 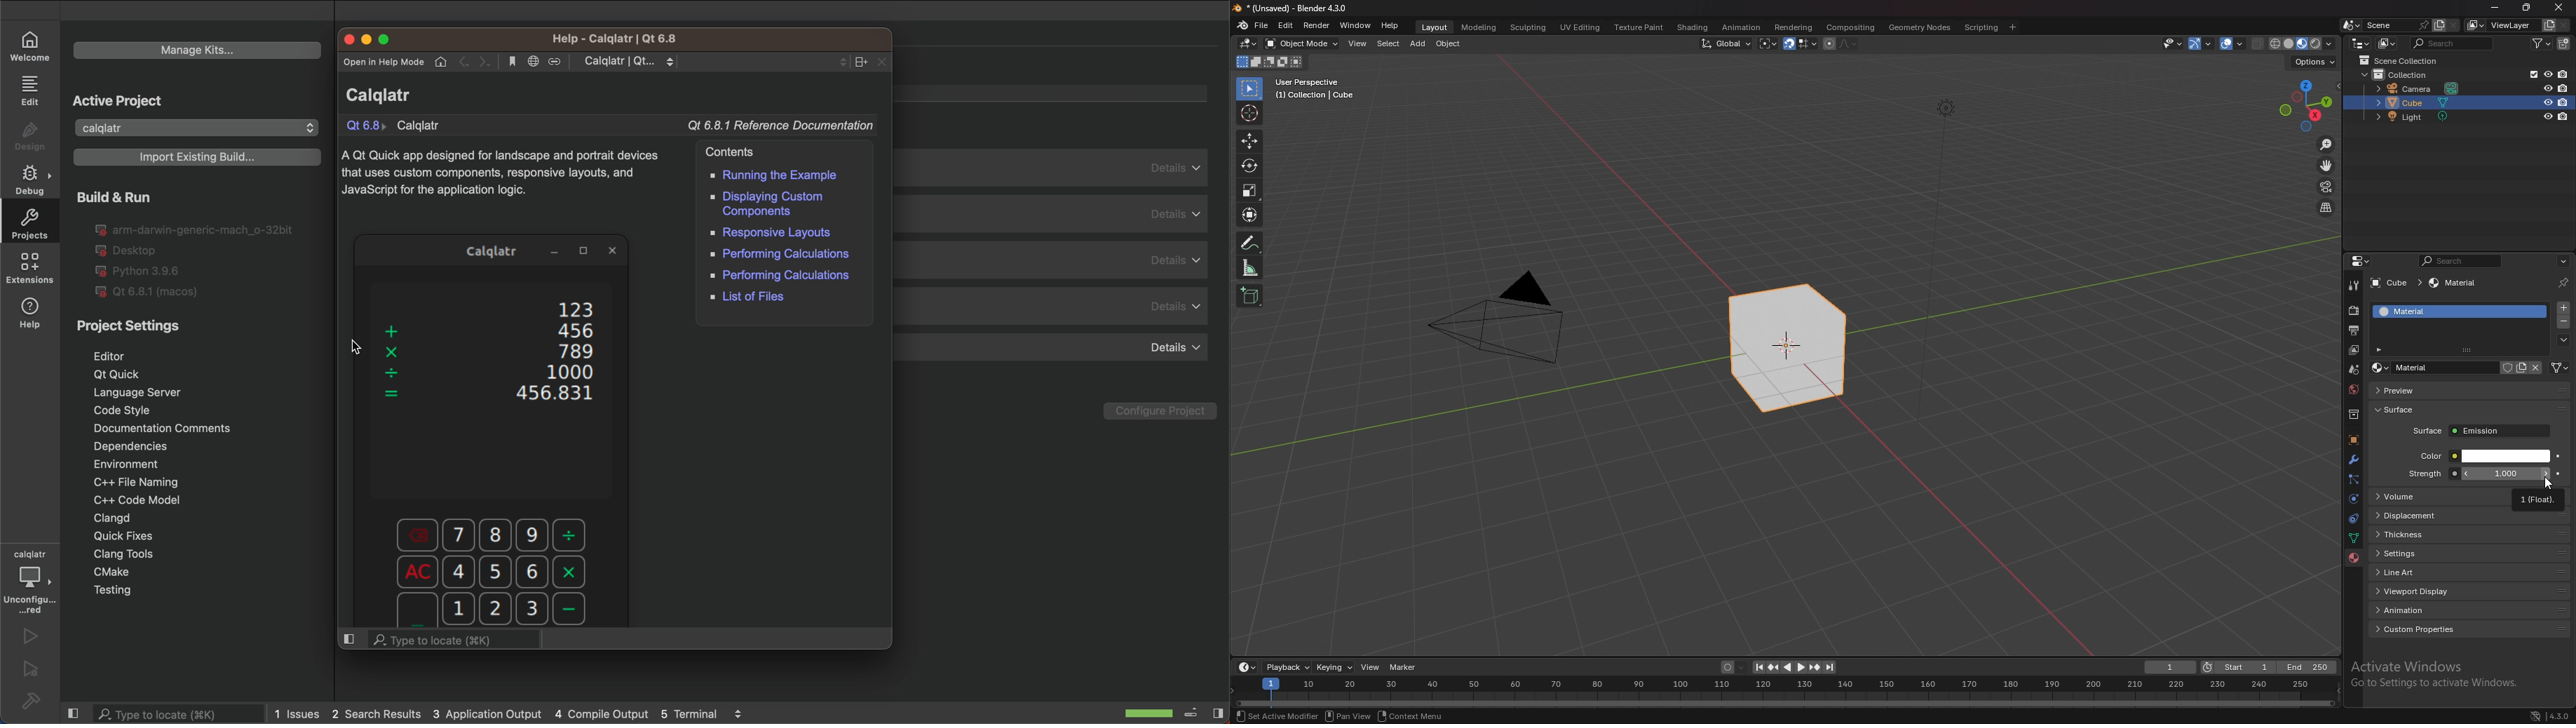 I want to click on qt quick, so click(x=123, y=374).